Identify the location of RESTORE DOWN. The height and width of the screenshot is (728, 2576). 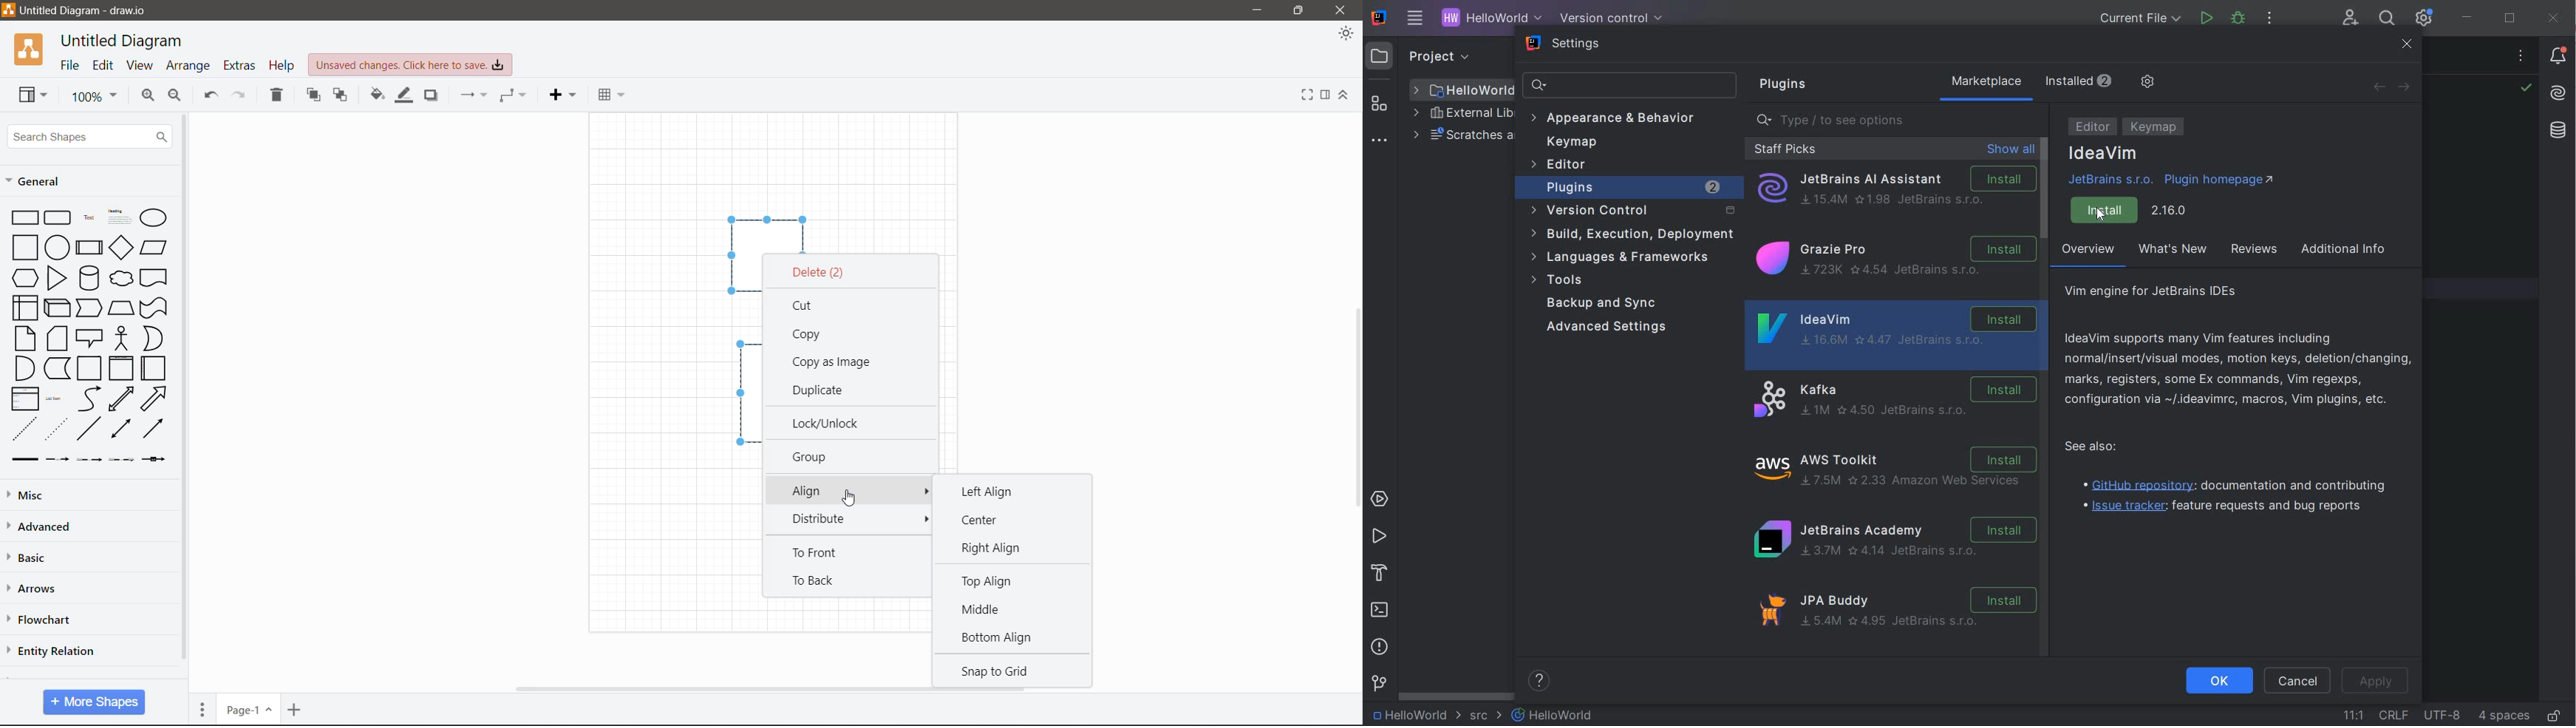
(2509, 20).